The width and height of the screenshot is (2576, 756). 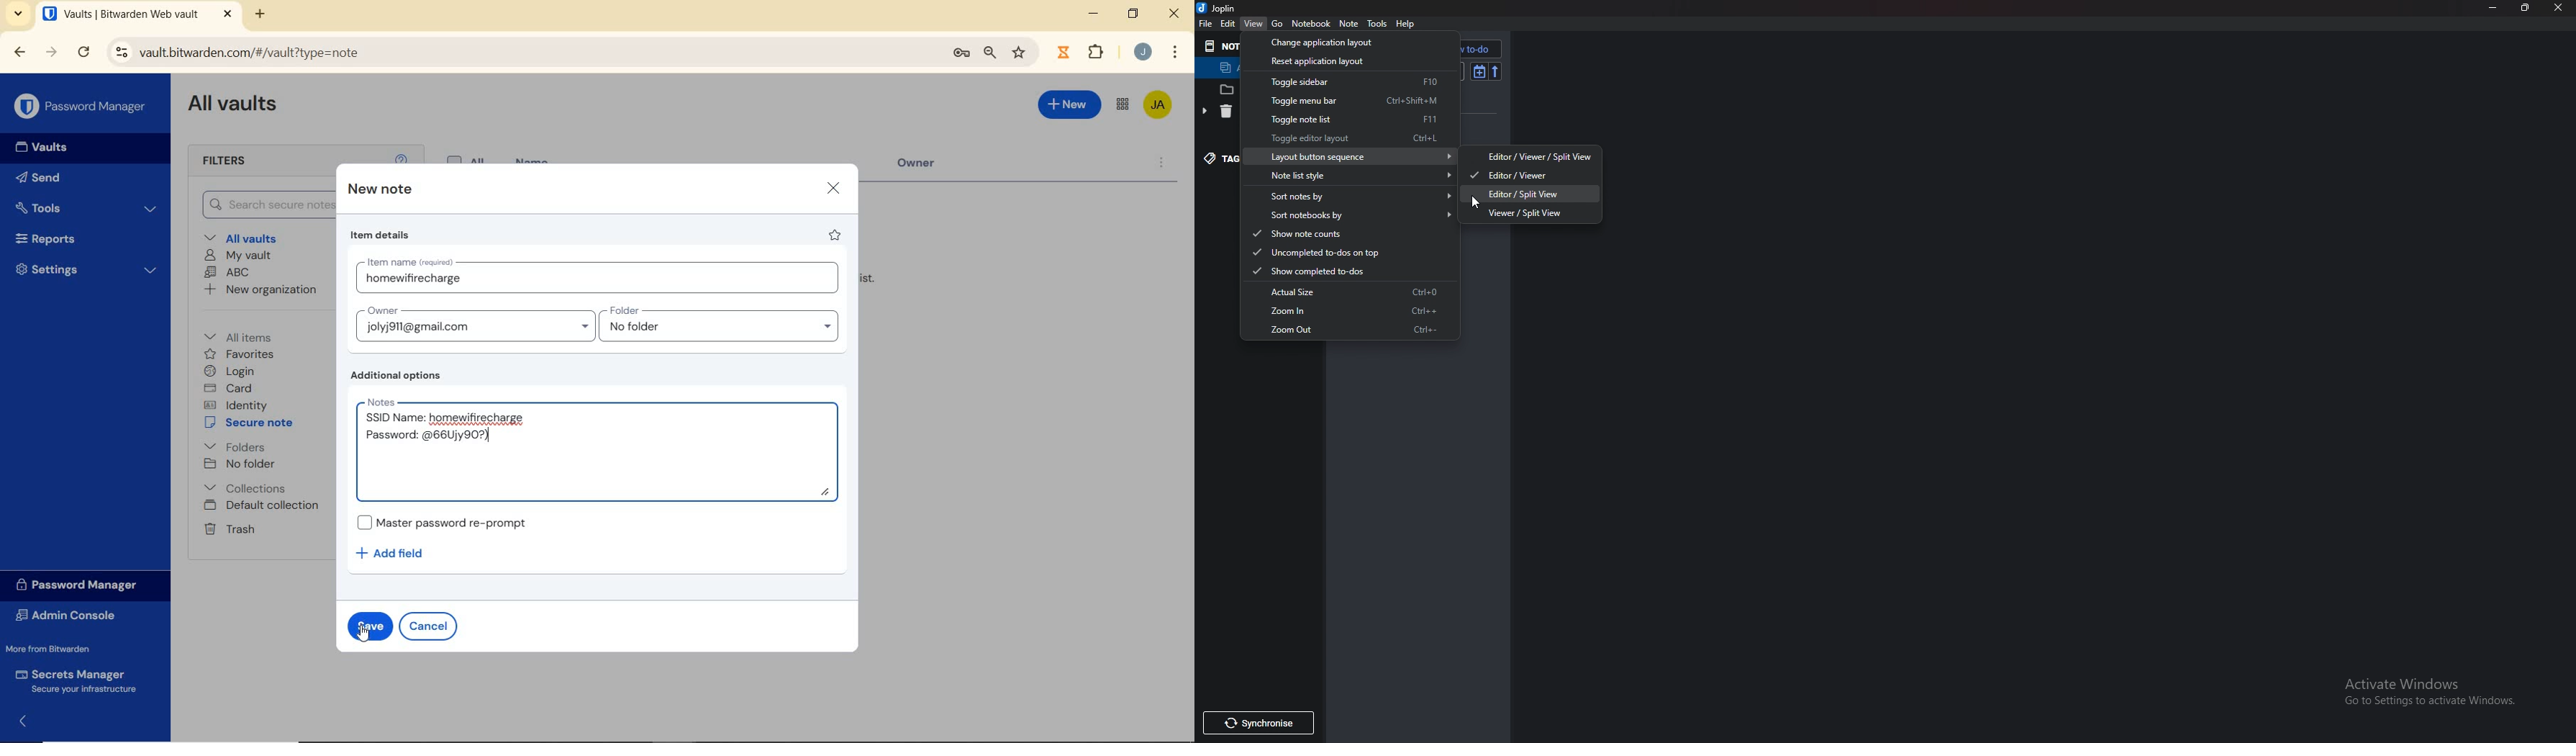 What do you see at coordinates (1536, 212) in the screenshot?
I see `viewer/ split view` at bounding box center [1536, 212].